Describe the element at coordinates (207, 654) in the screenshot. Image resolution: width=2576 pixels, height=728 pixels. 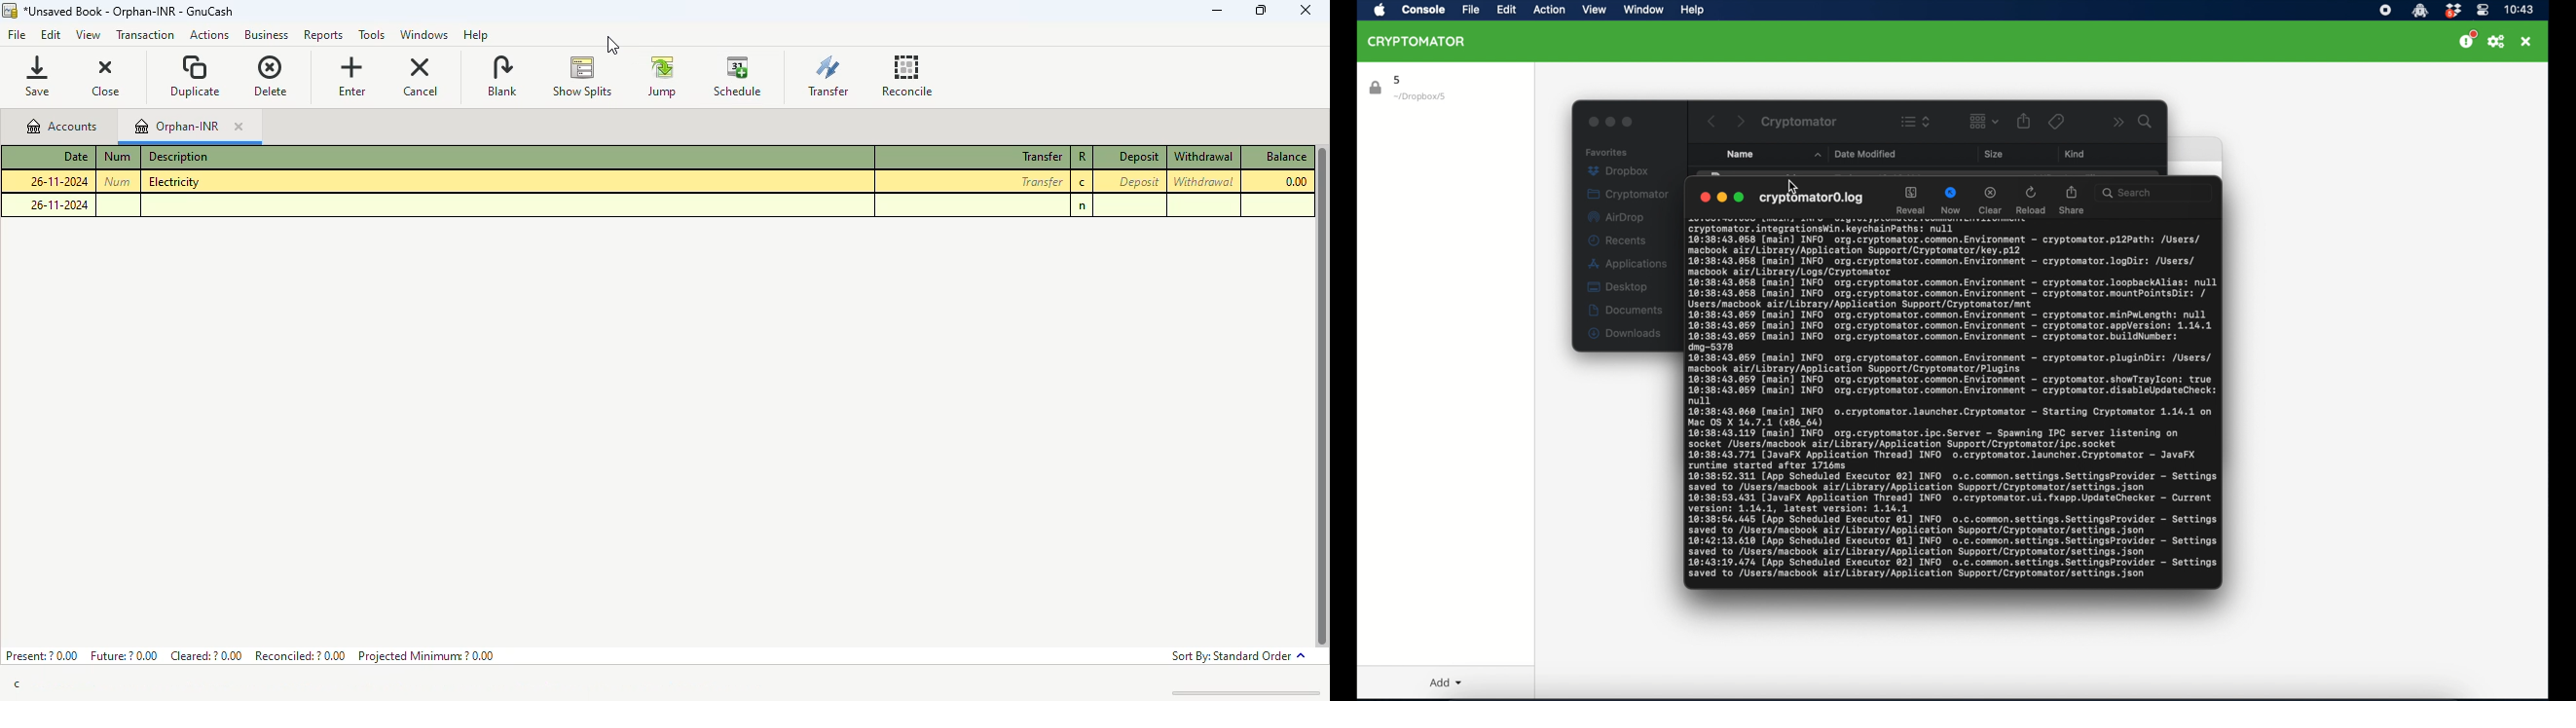
I see `cleared: ? 0.00` at that location.